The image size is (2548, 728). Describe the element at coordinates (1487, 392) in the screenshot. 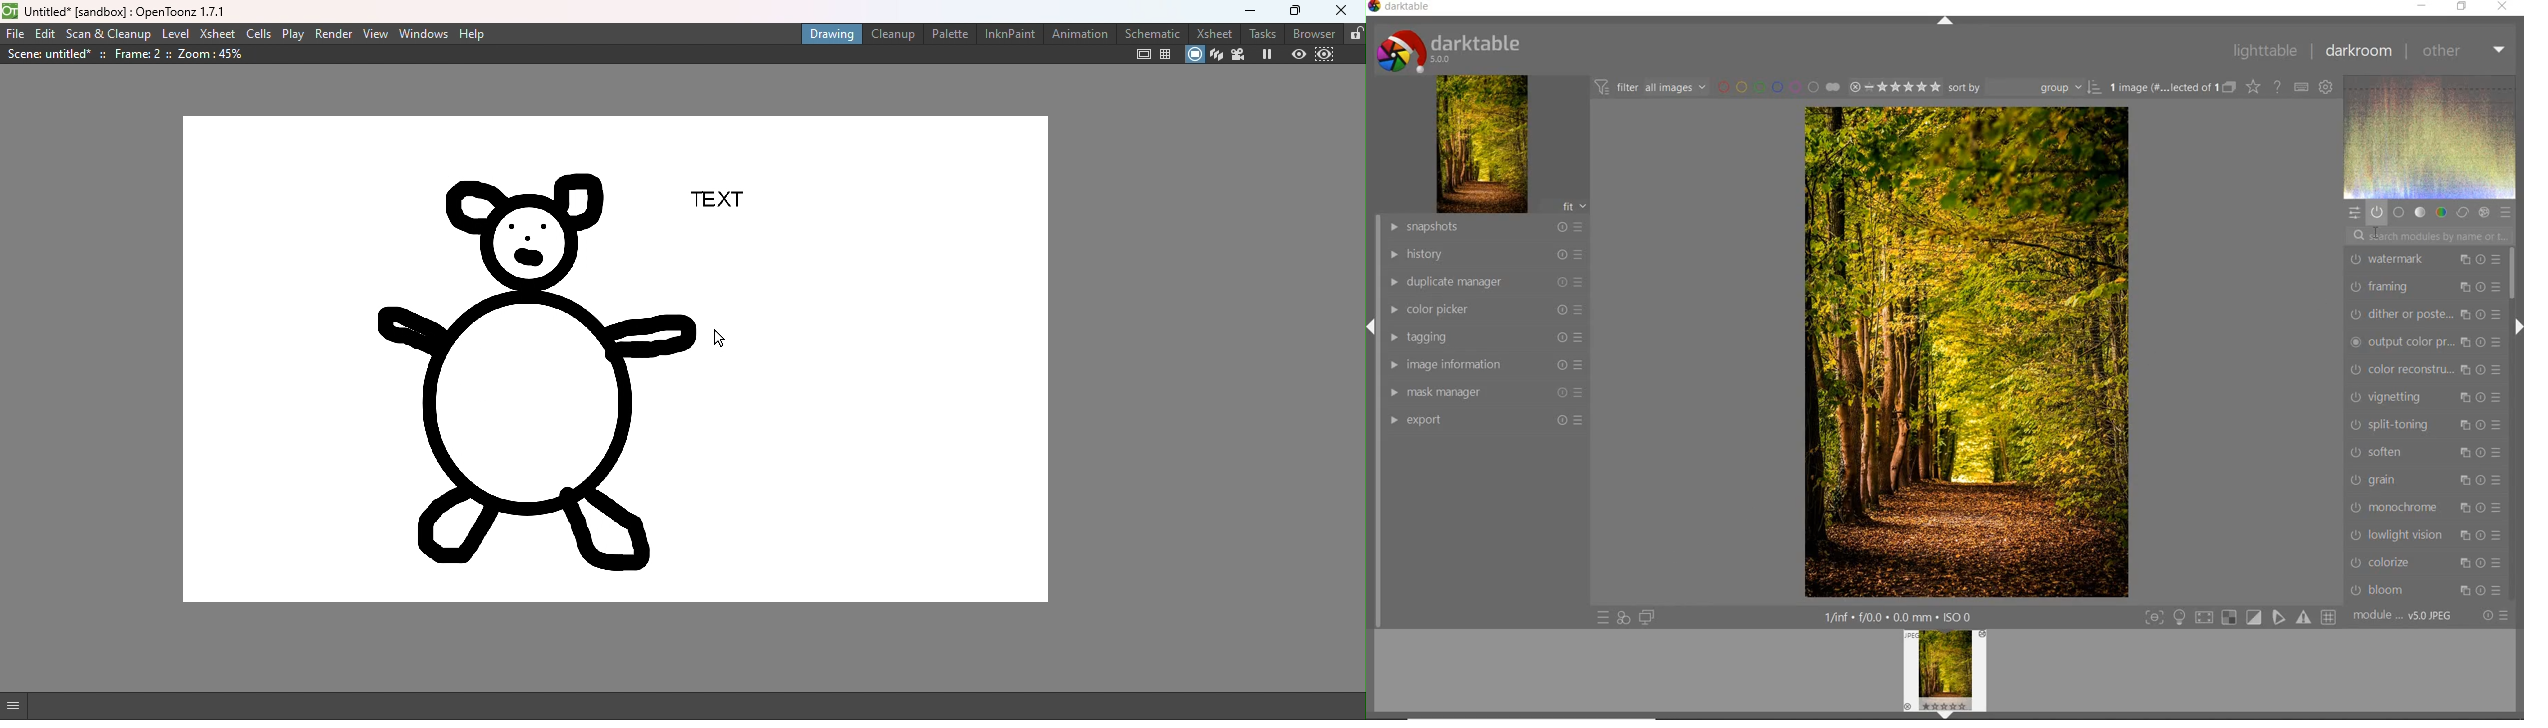

I see `mask manager` at that location.